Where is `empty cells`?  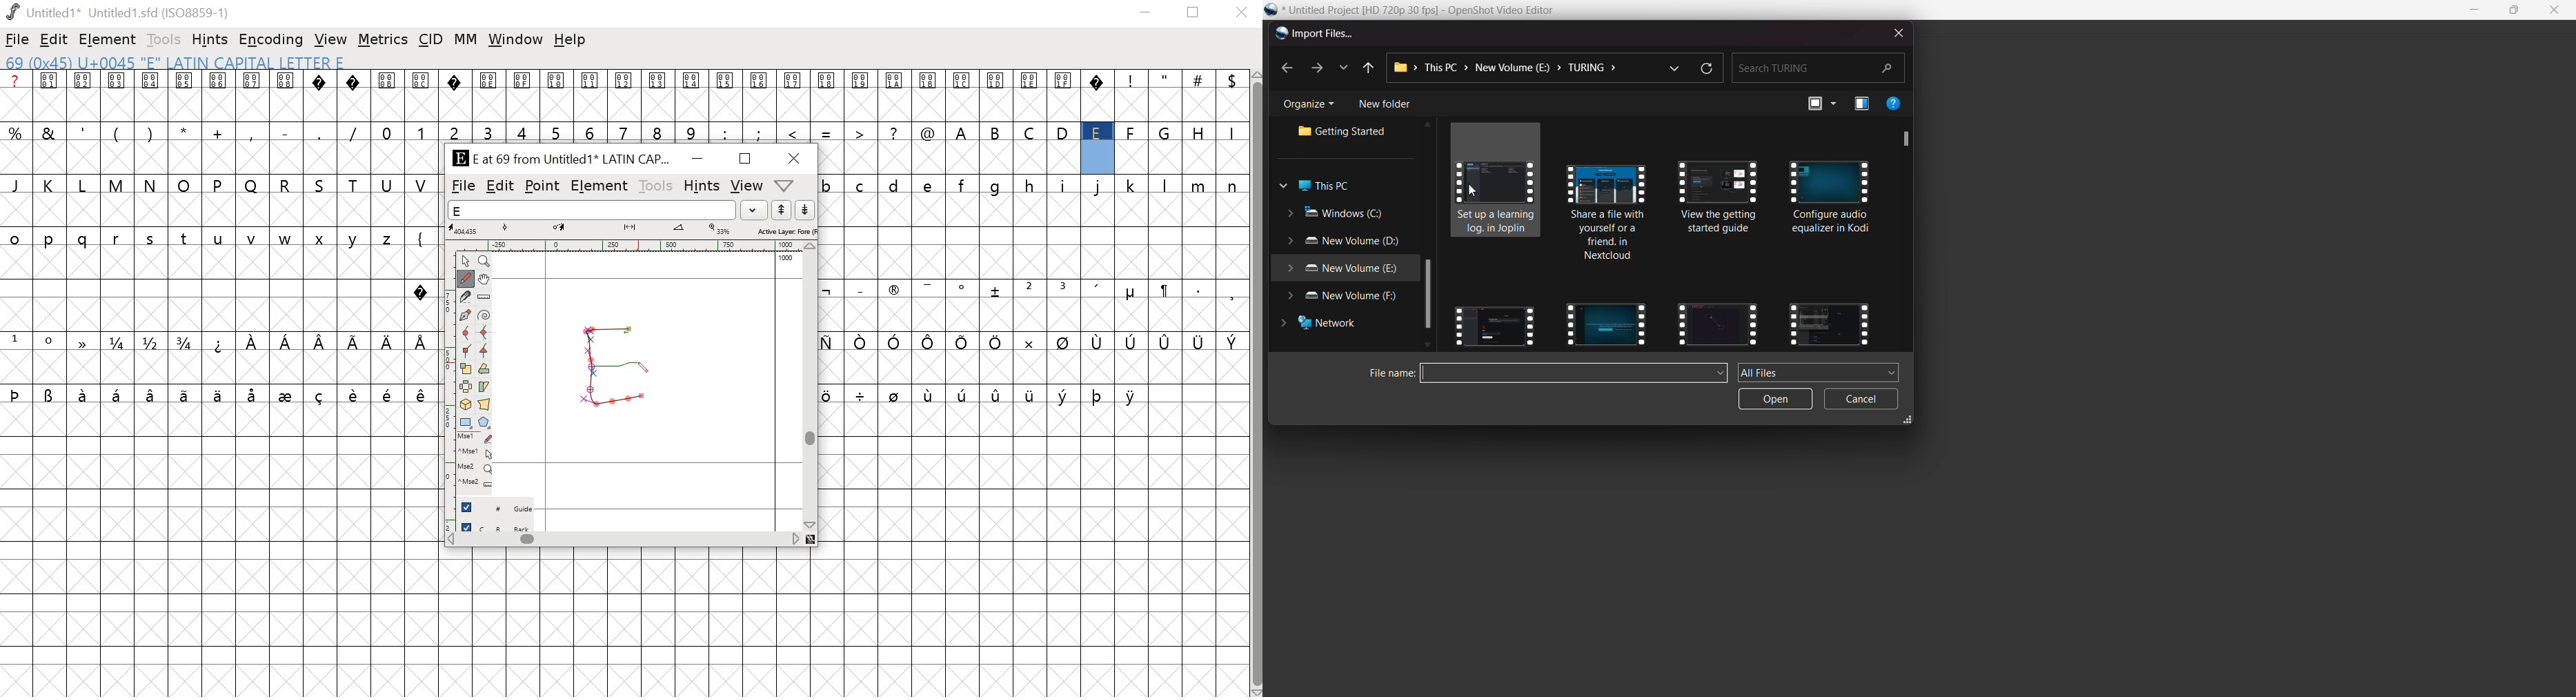 empty cells is located at coordinates (624, 106).